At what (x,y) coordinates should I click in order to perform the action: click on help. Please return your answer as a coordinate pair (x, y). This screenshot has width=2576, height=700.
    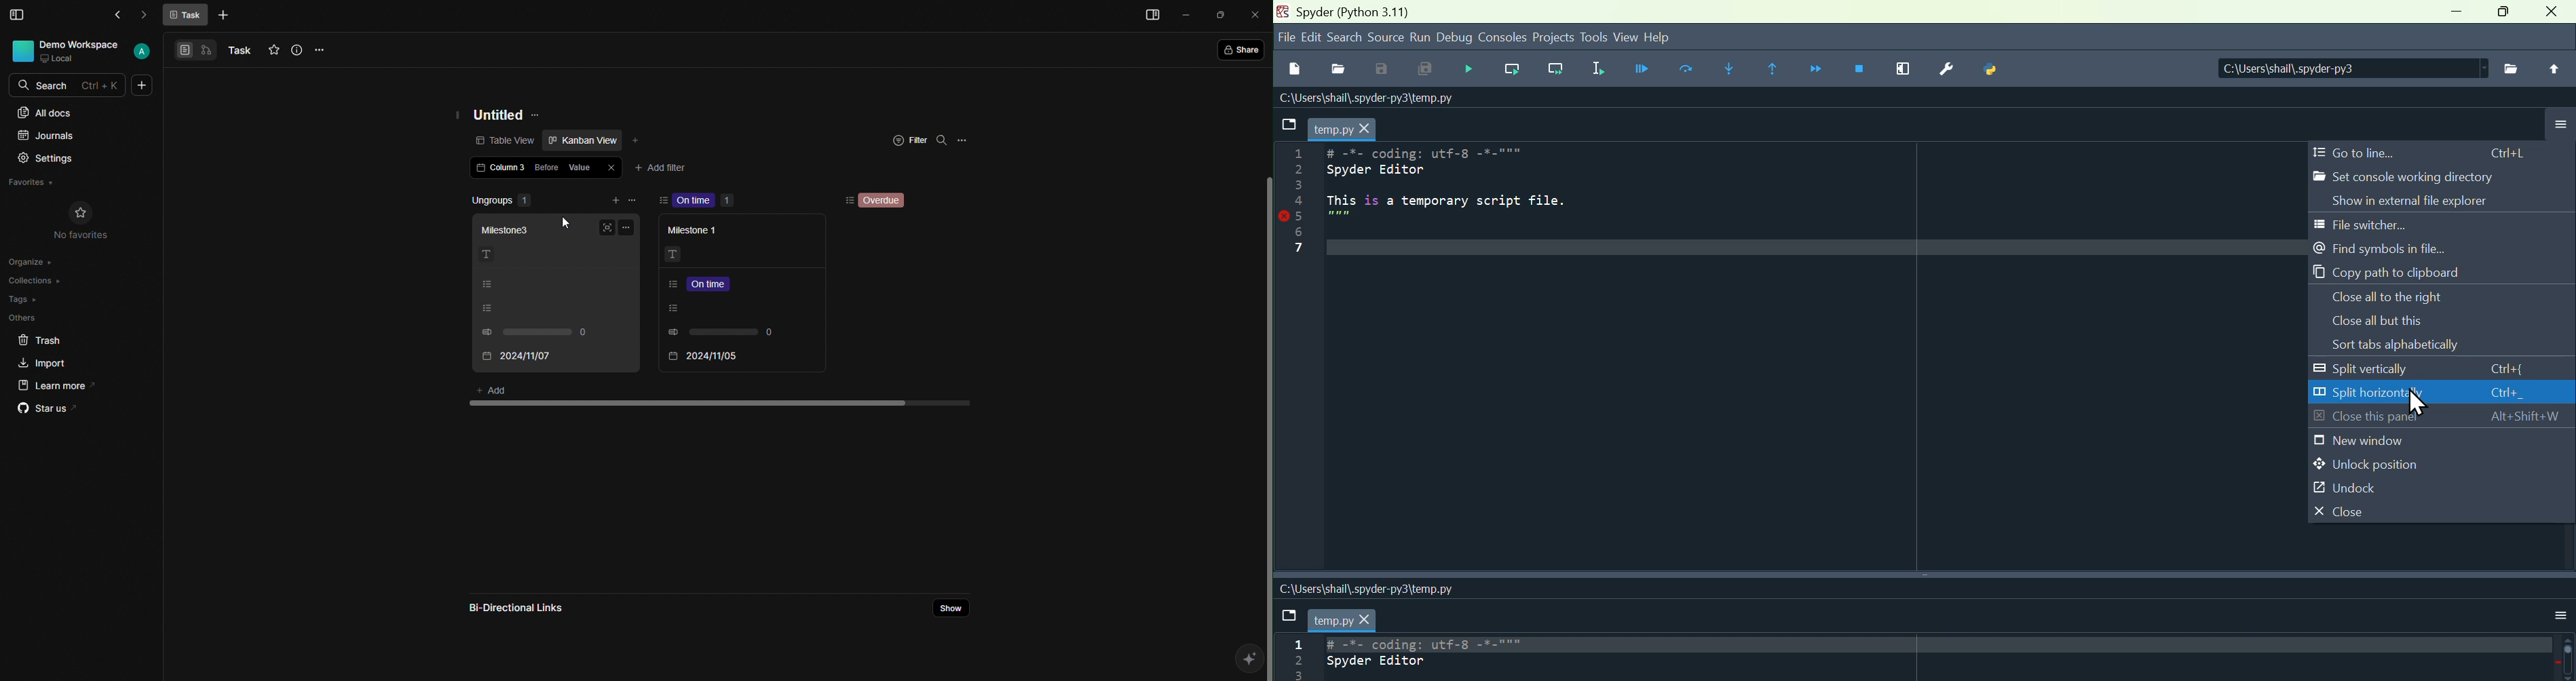
    Looking at the image, I should click on (1664, 37).